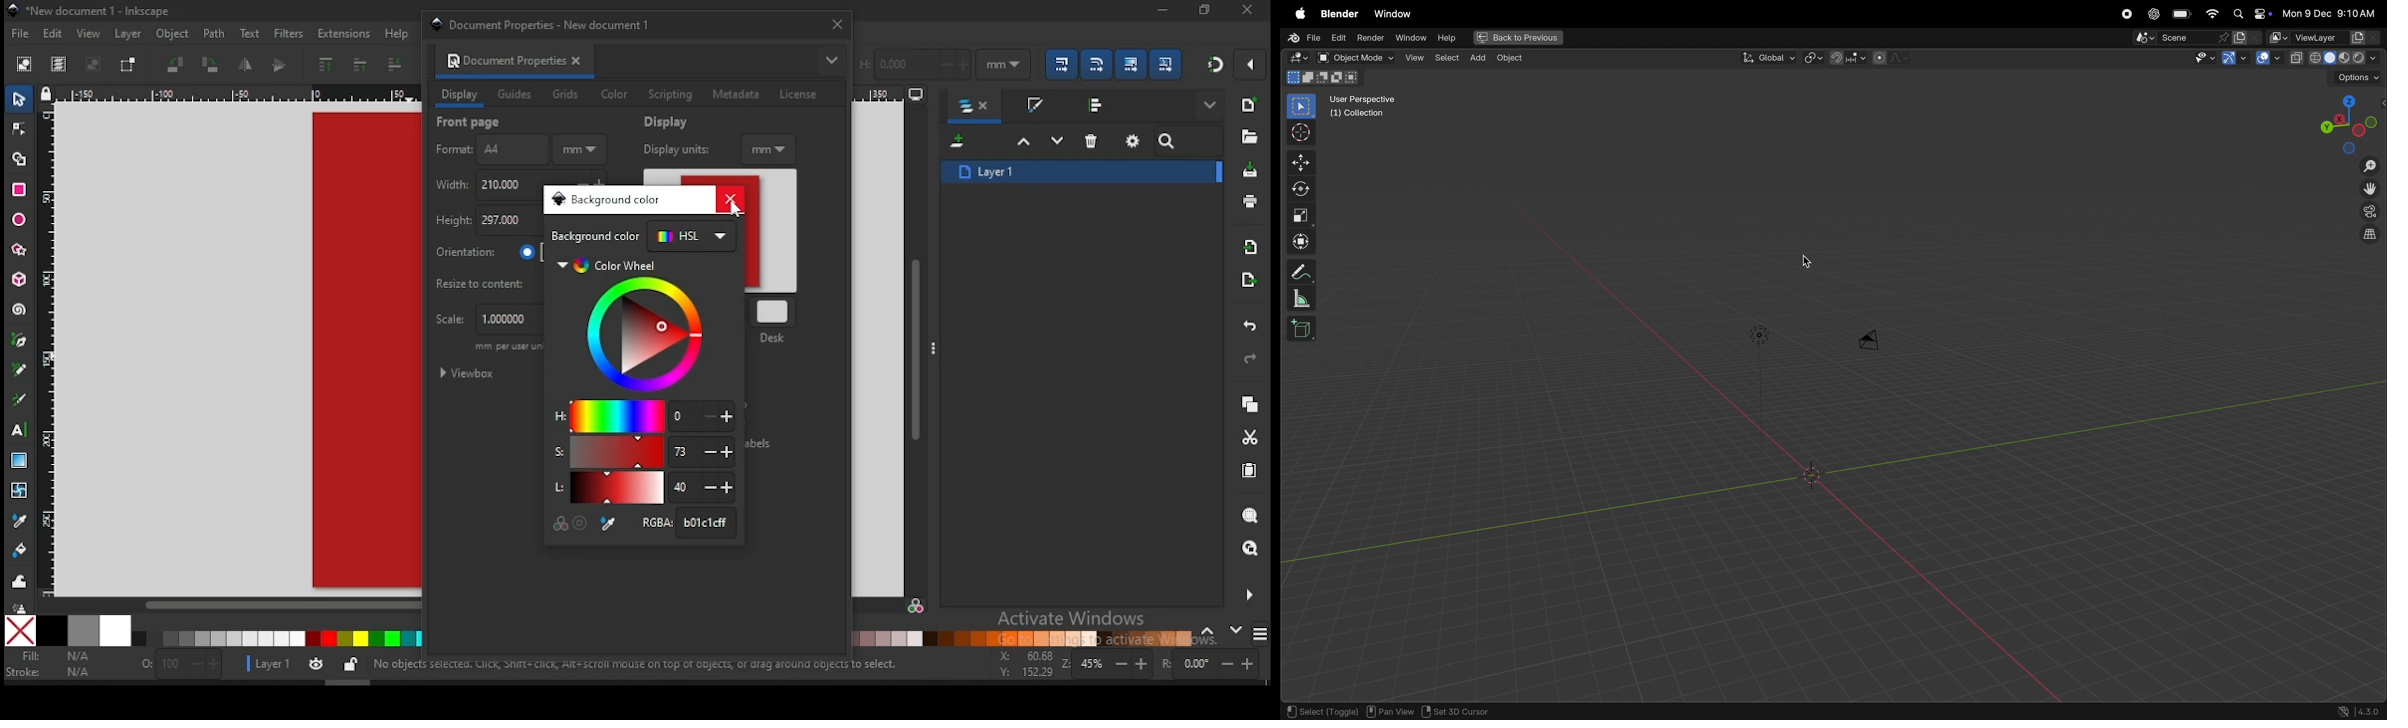 The height and width of the screenshot is (728, 2408). What do you see at coordinates (1846, 58) in the screenshot?
I see `snap` at bounding box center [1846, 58].